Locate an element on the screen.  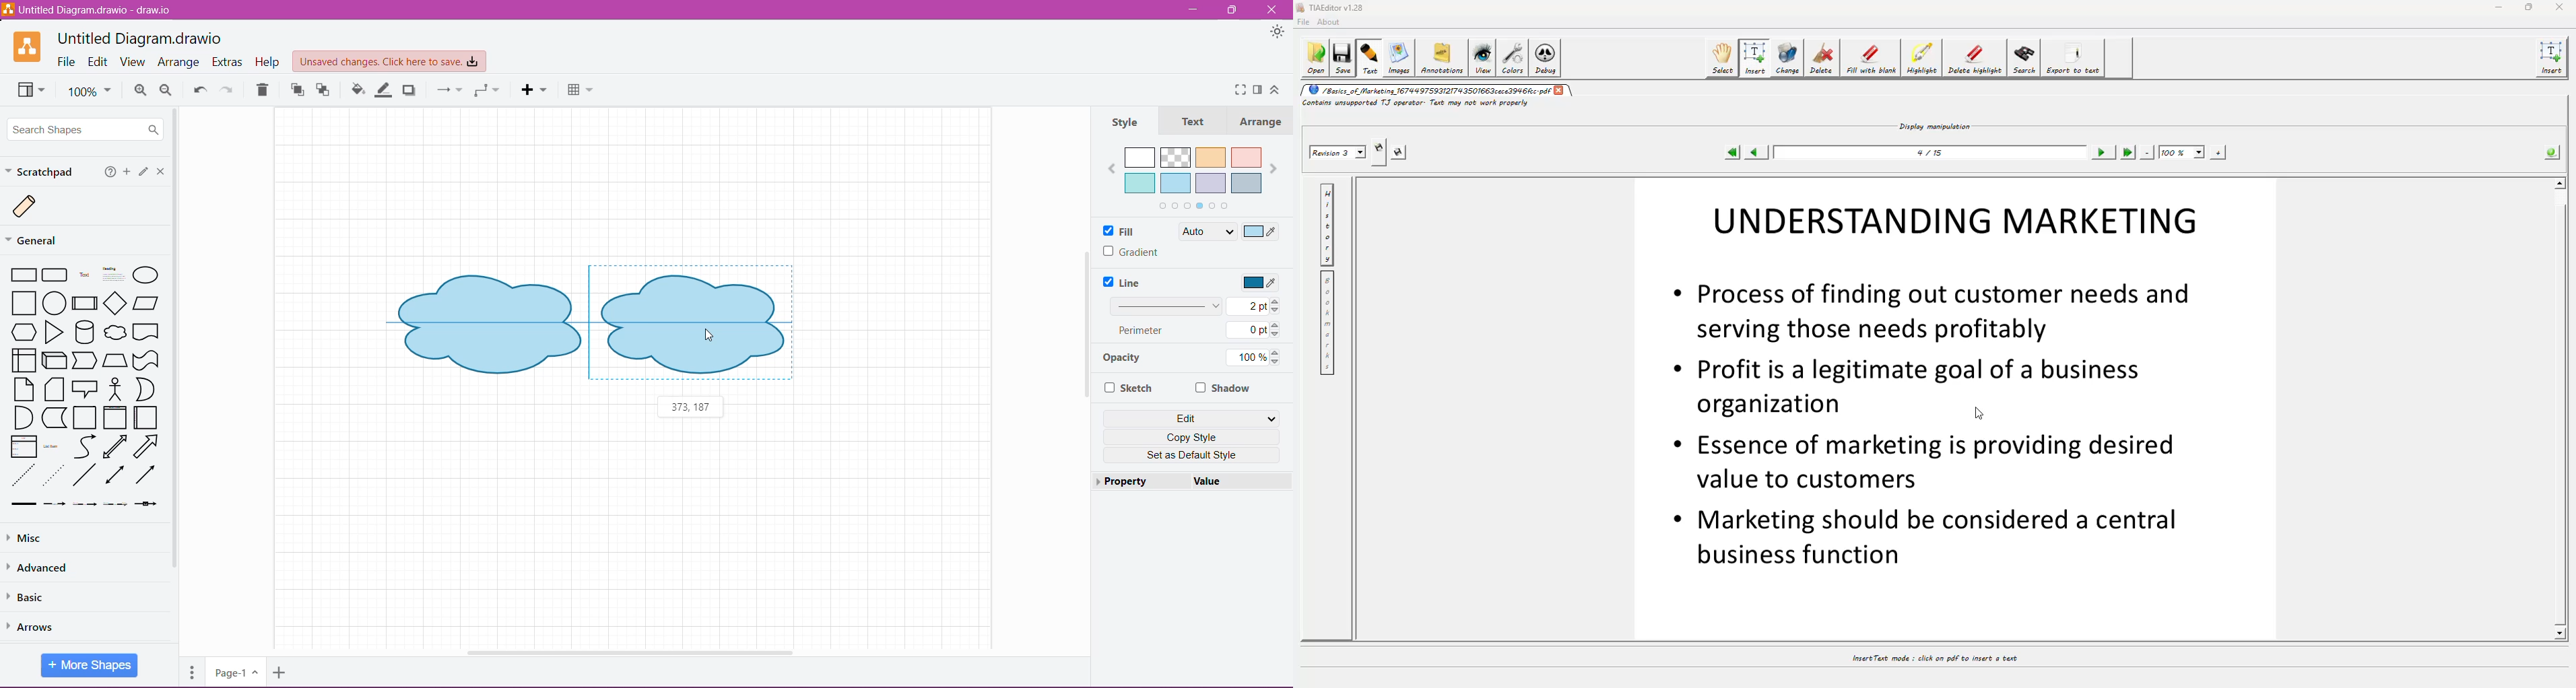
Page-1 is located at coordinates (234, 673).